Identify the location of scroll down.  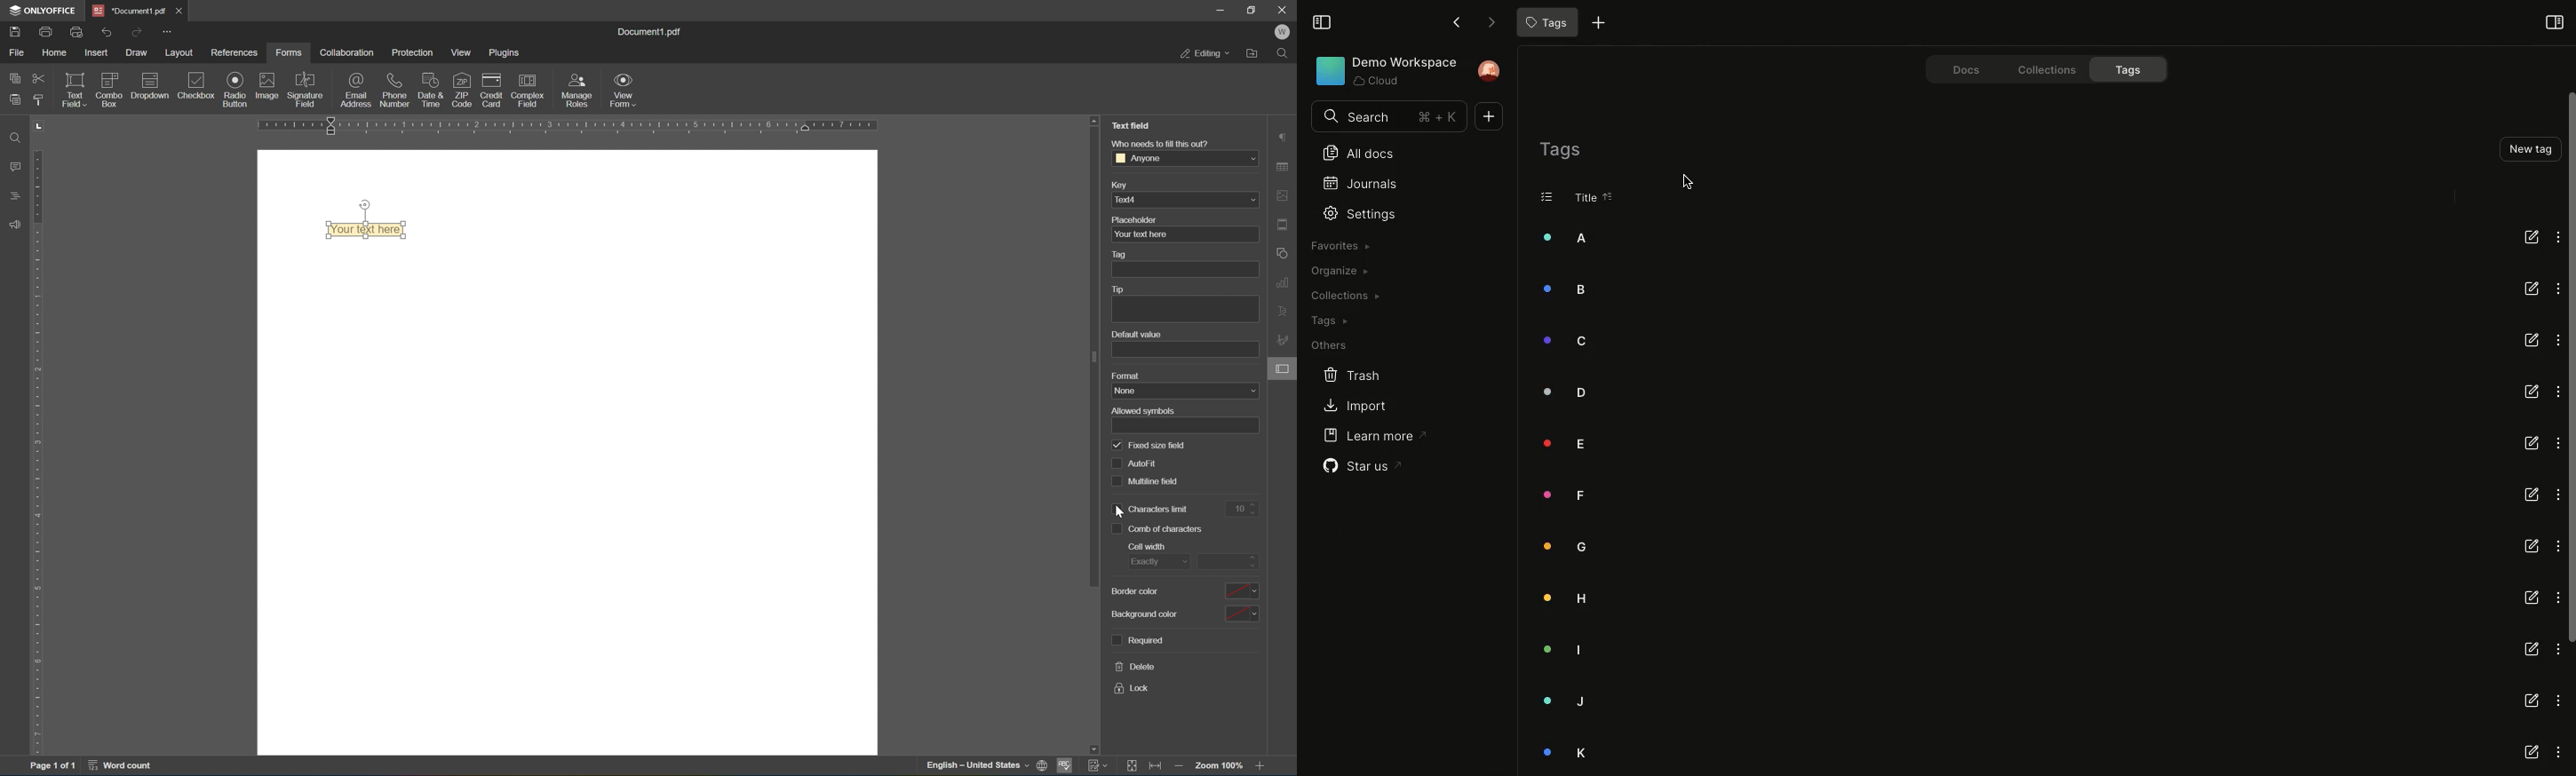
(1097, 747).